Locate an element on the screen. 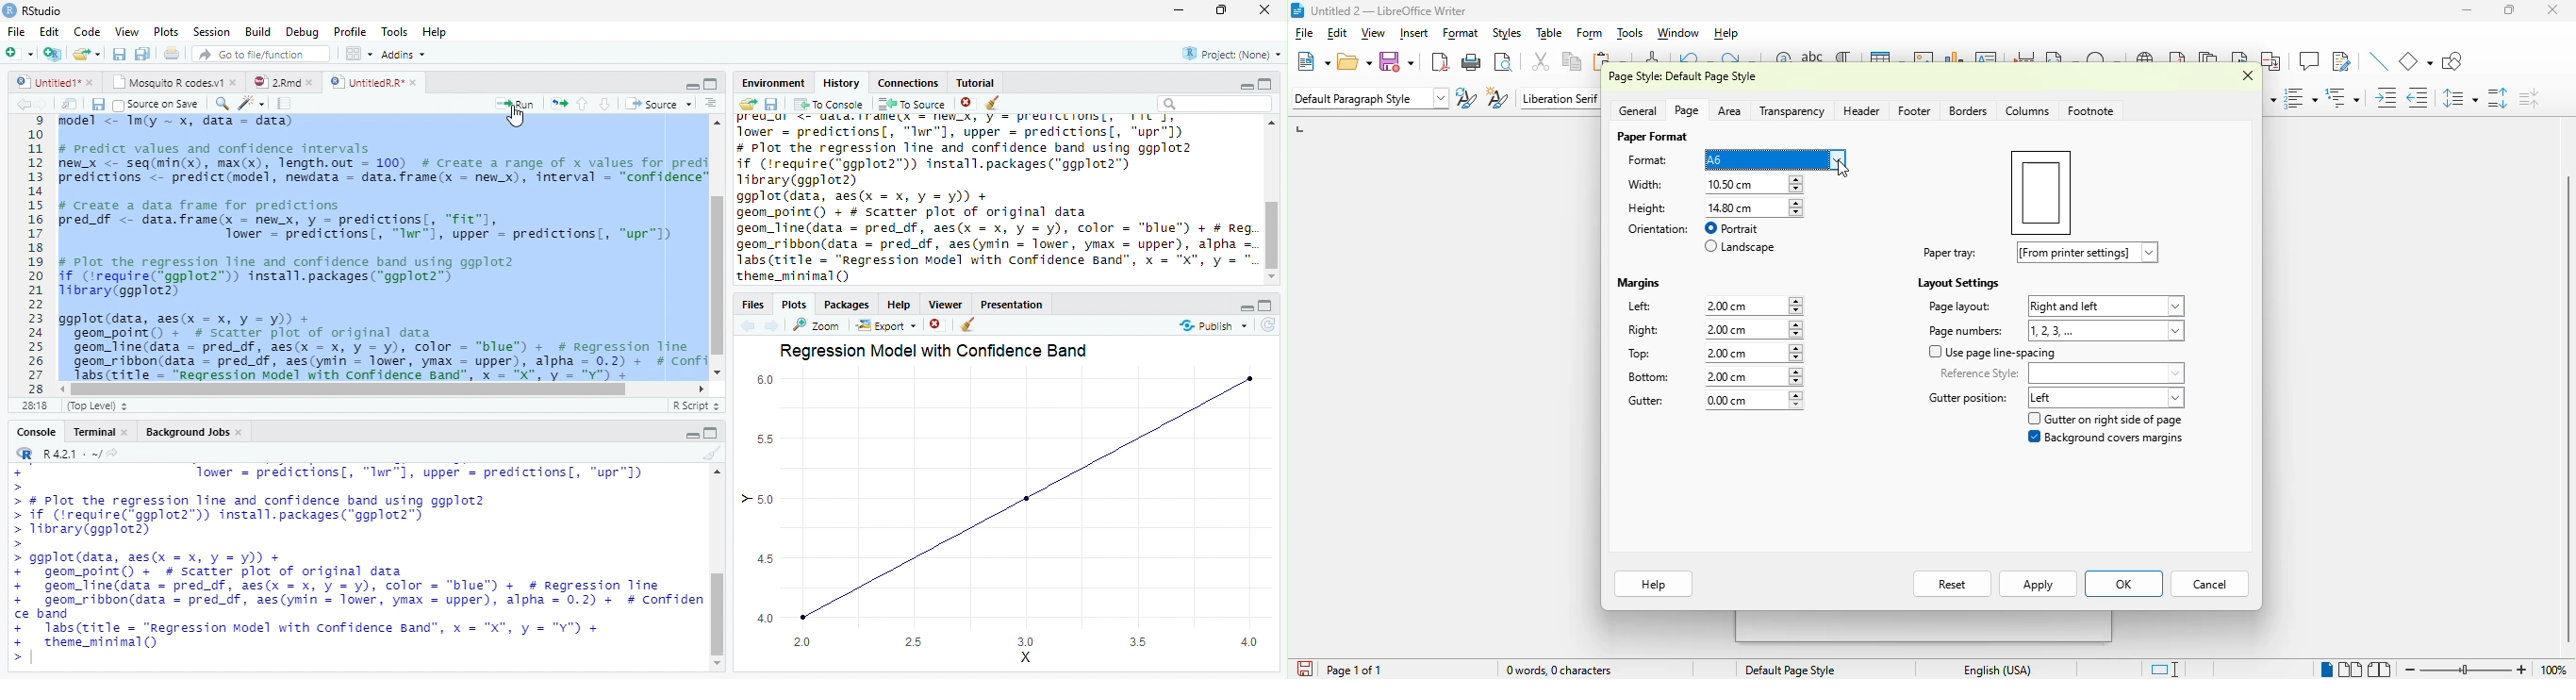 The width and height of the screenshot is (2576, 700). text language is located at coordinates (1998, 670).